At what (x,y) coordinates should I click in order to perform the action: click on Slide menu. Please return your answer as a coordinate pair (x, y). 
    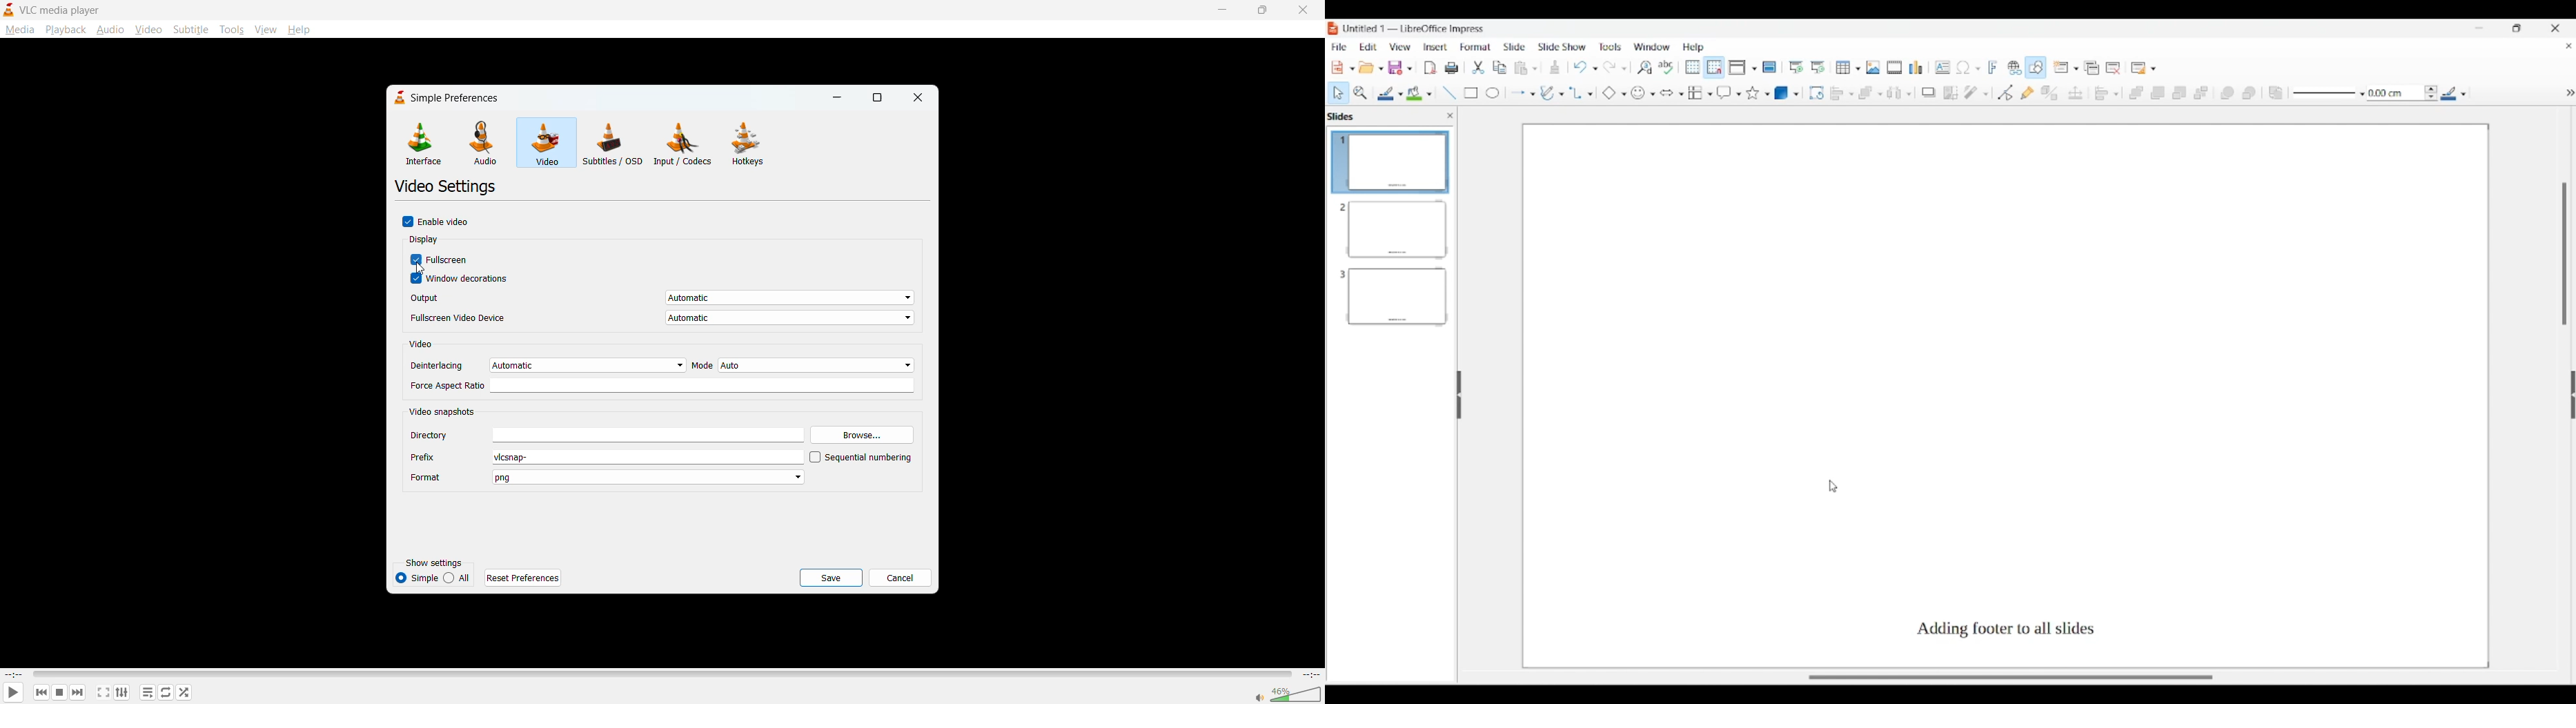
    Looking at the image, I should click on (1515, 47).